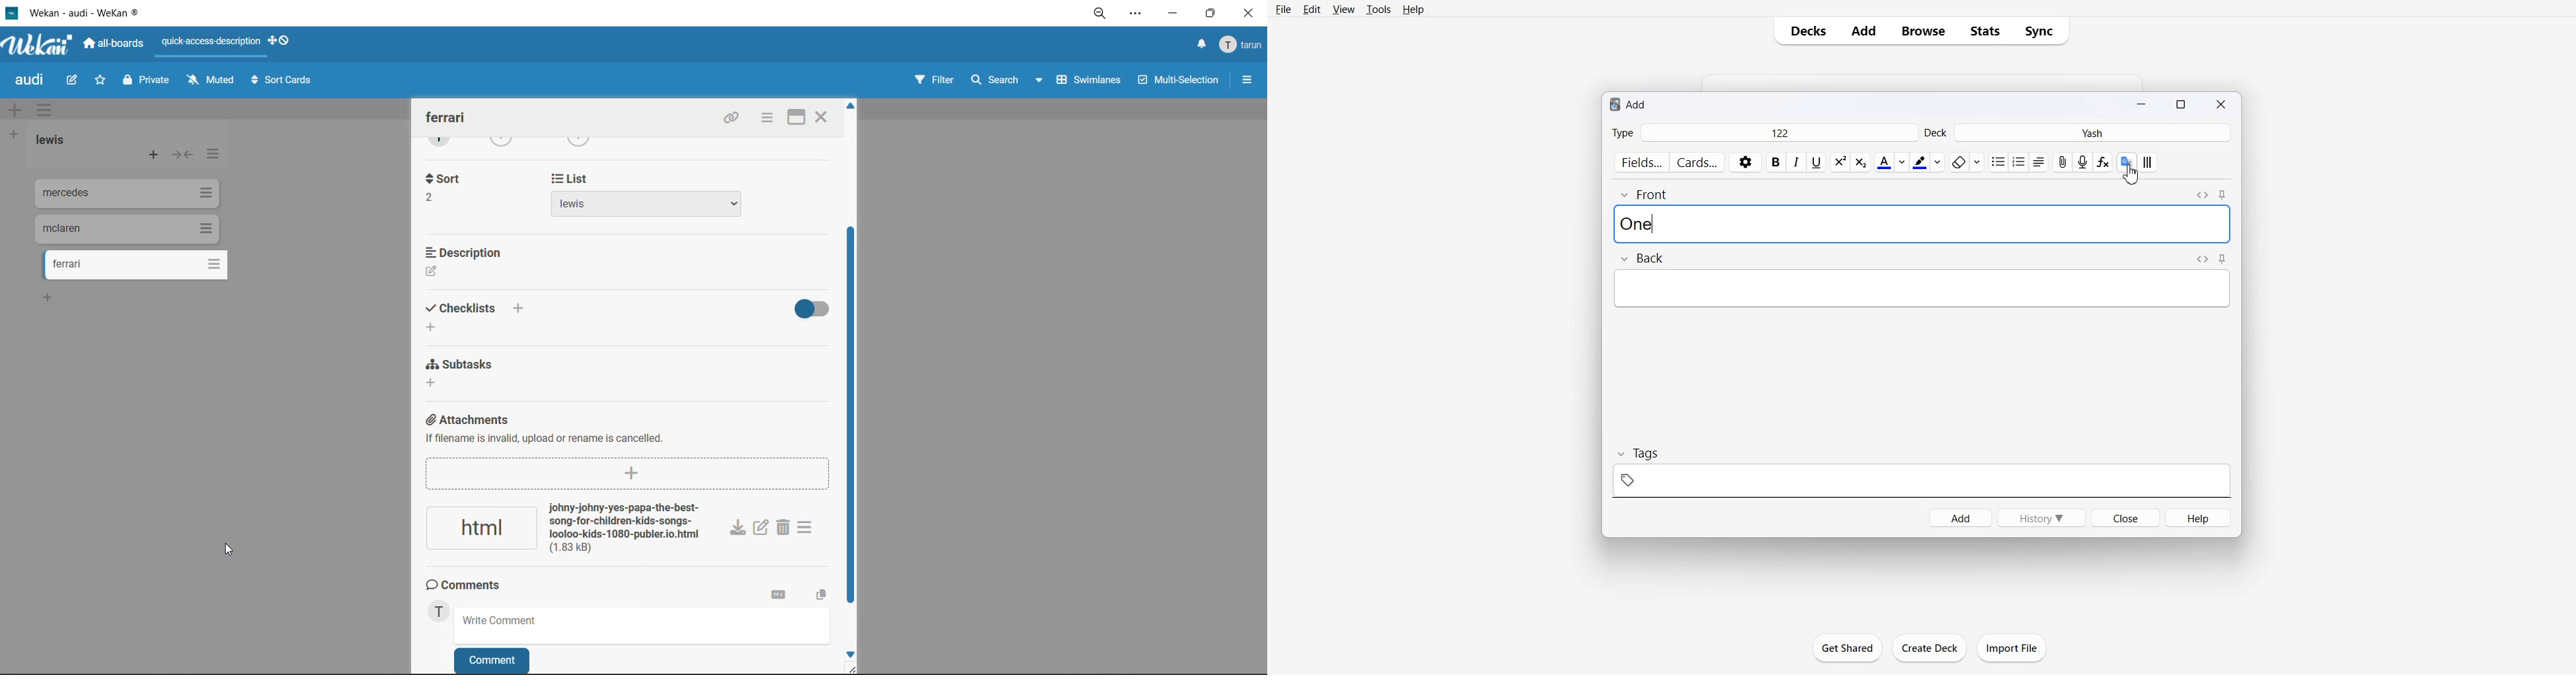 This screenshot has width=2576, height=700. What do you see at coordinates (114, 46) in the screenshot?
I see `all boards` at bounding box center [114, 46].